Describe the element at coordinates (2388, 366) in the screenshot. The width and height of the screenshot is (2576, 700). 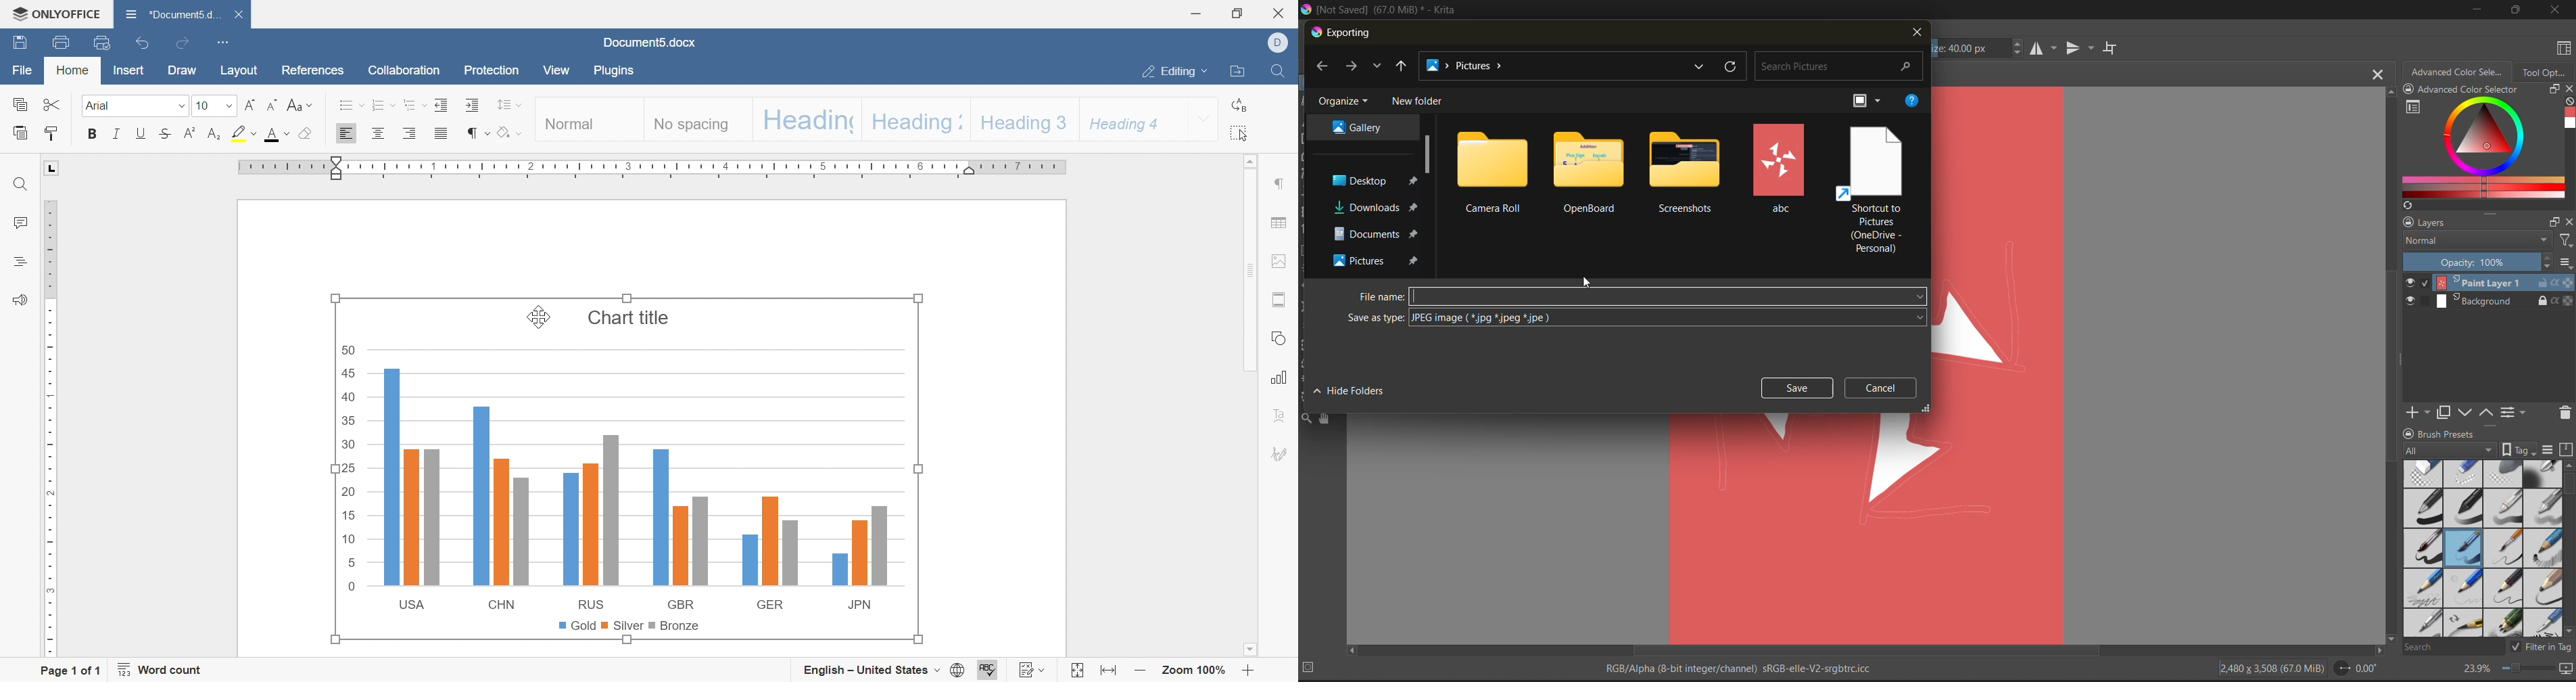
I see `vertical scroll bar` at that location.